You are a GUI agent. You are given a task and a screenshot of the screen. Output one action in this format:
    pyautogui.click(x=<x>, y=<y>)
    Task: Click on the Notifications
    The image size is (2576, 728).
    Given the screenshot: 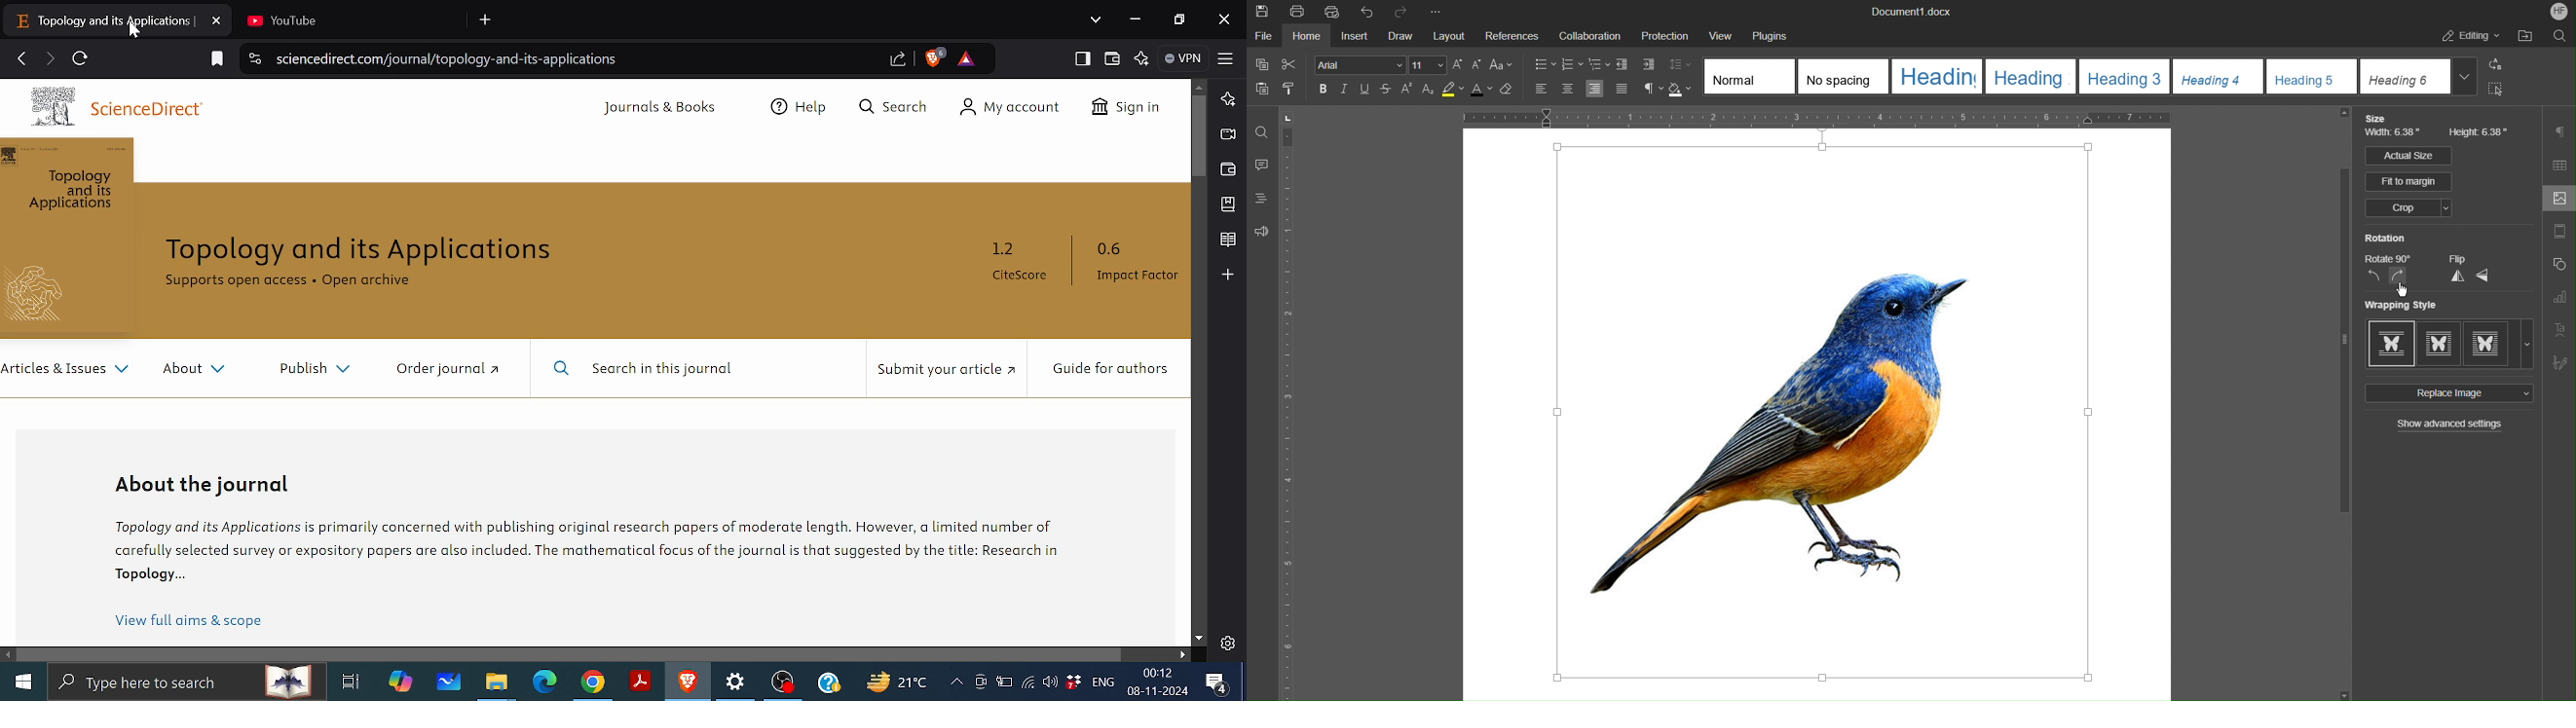 What is the action you would take?
    pyautogui.click(x=1217, y=683)
    